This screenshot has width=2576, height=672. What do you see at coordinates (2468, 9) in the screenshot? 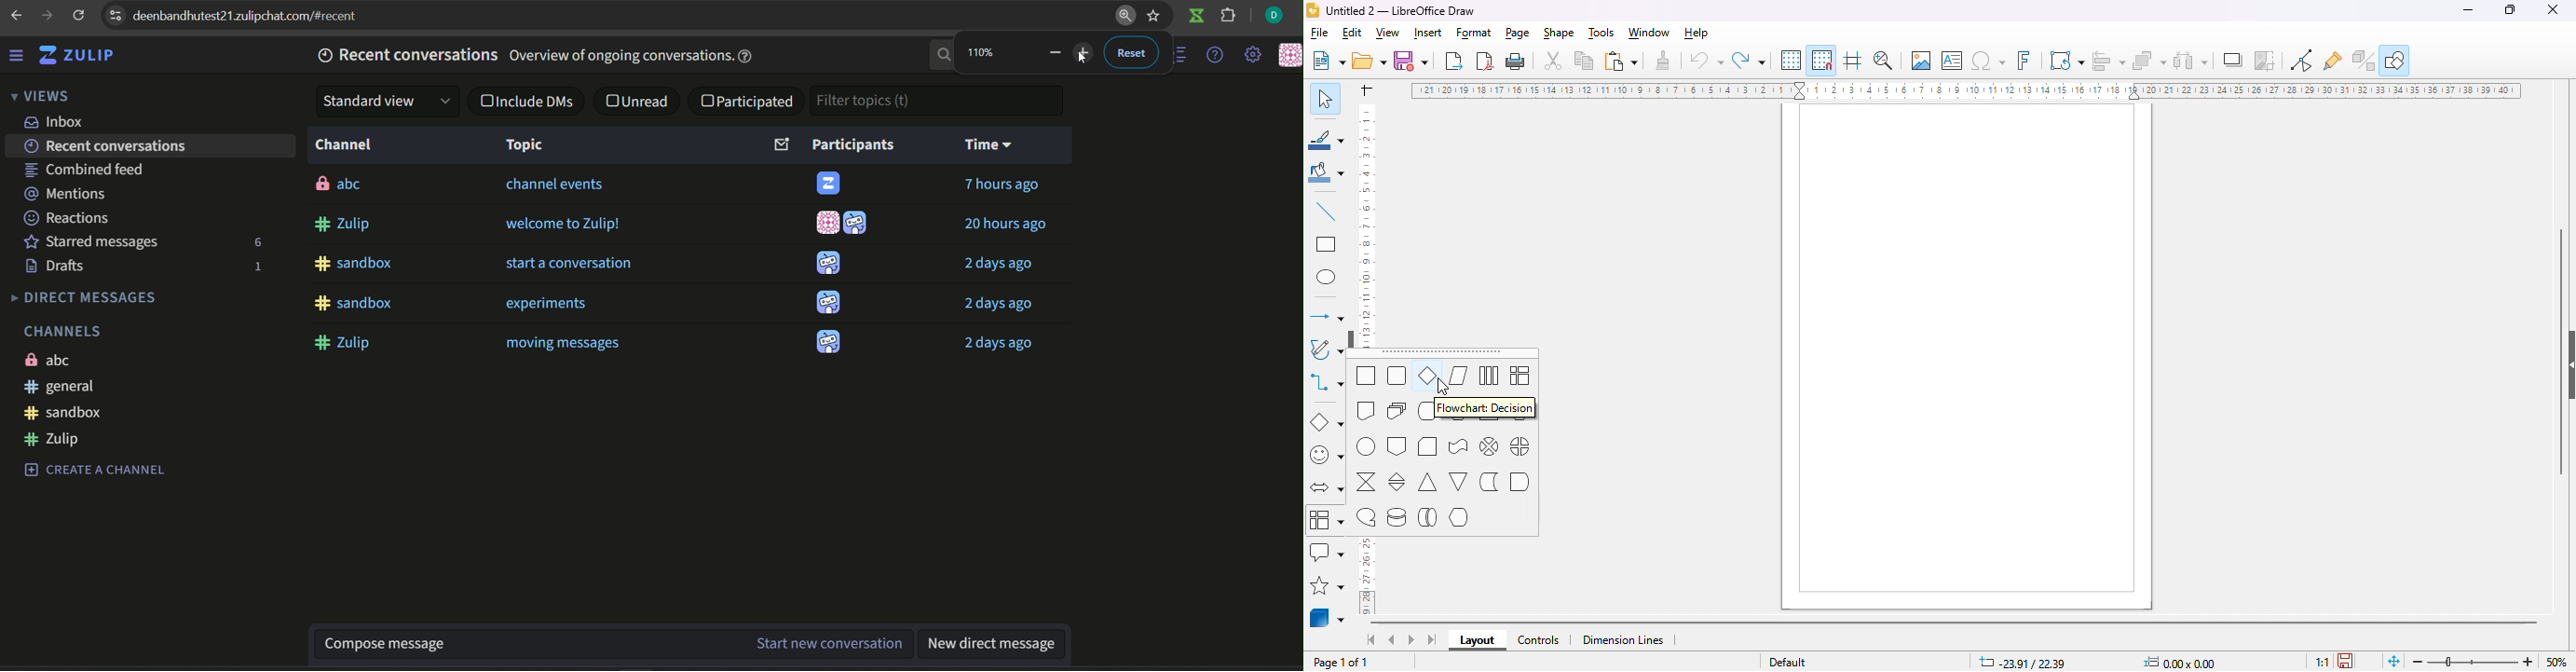
I see `minimize` at bounding box center [2468, 9].